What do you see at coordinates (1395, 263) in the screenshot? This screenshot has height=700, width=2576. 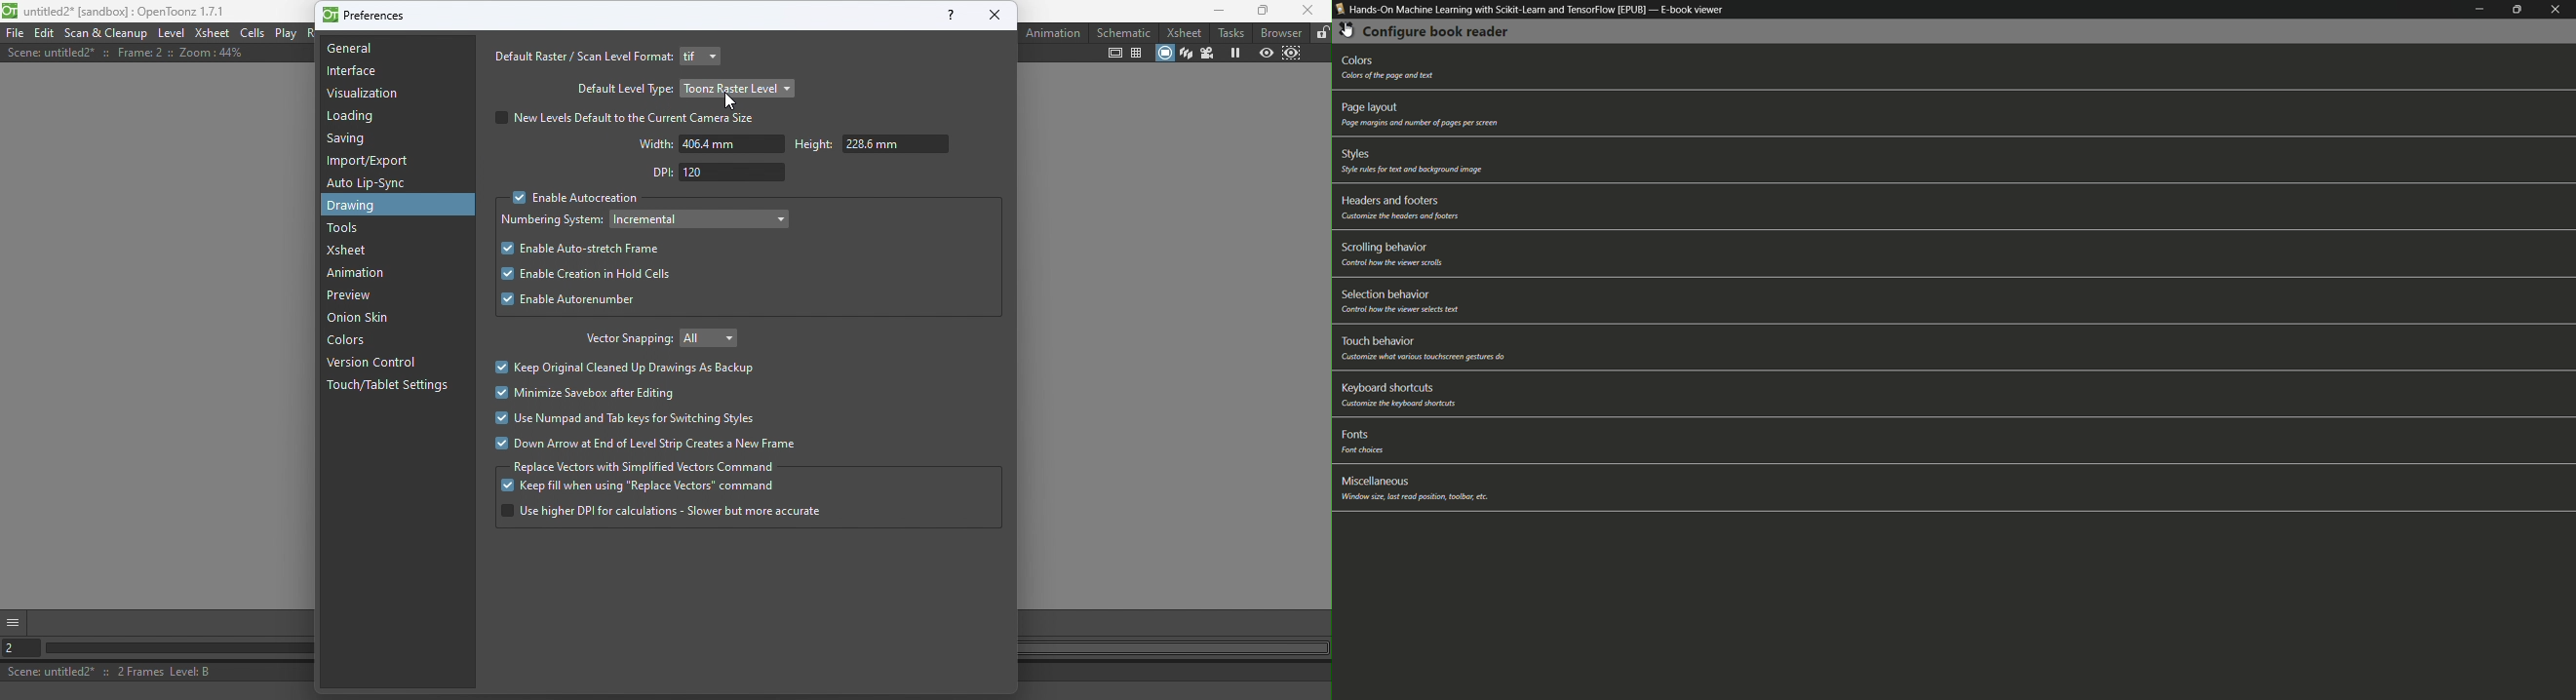 I see `text` at bounding box center [1395, 263].